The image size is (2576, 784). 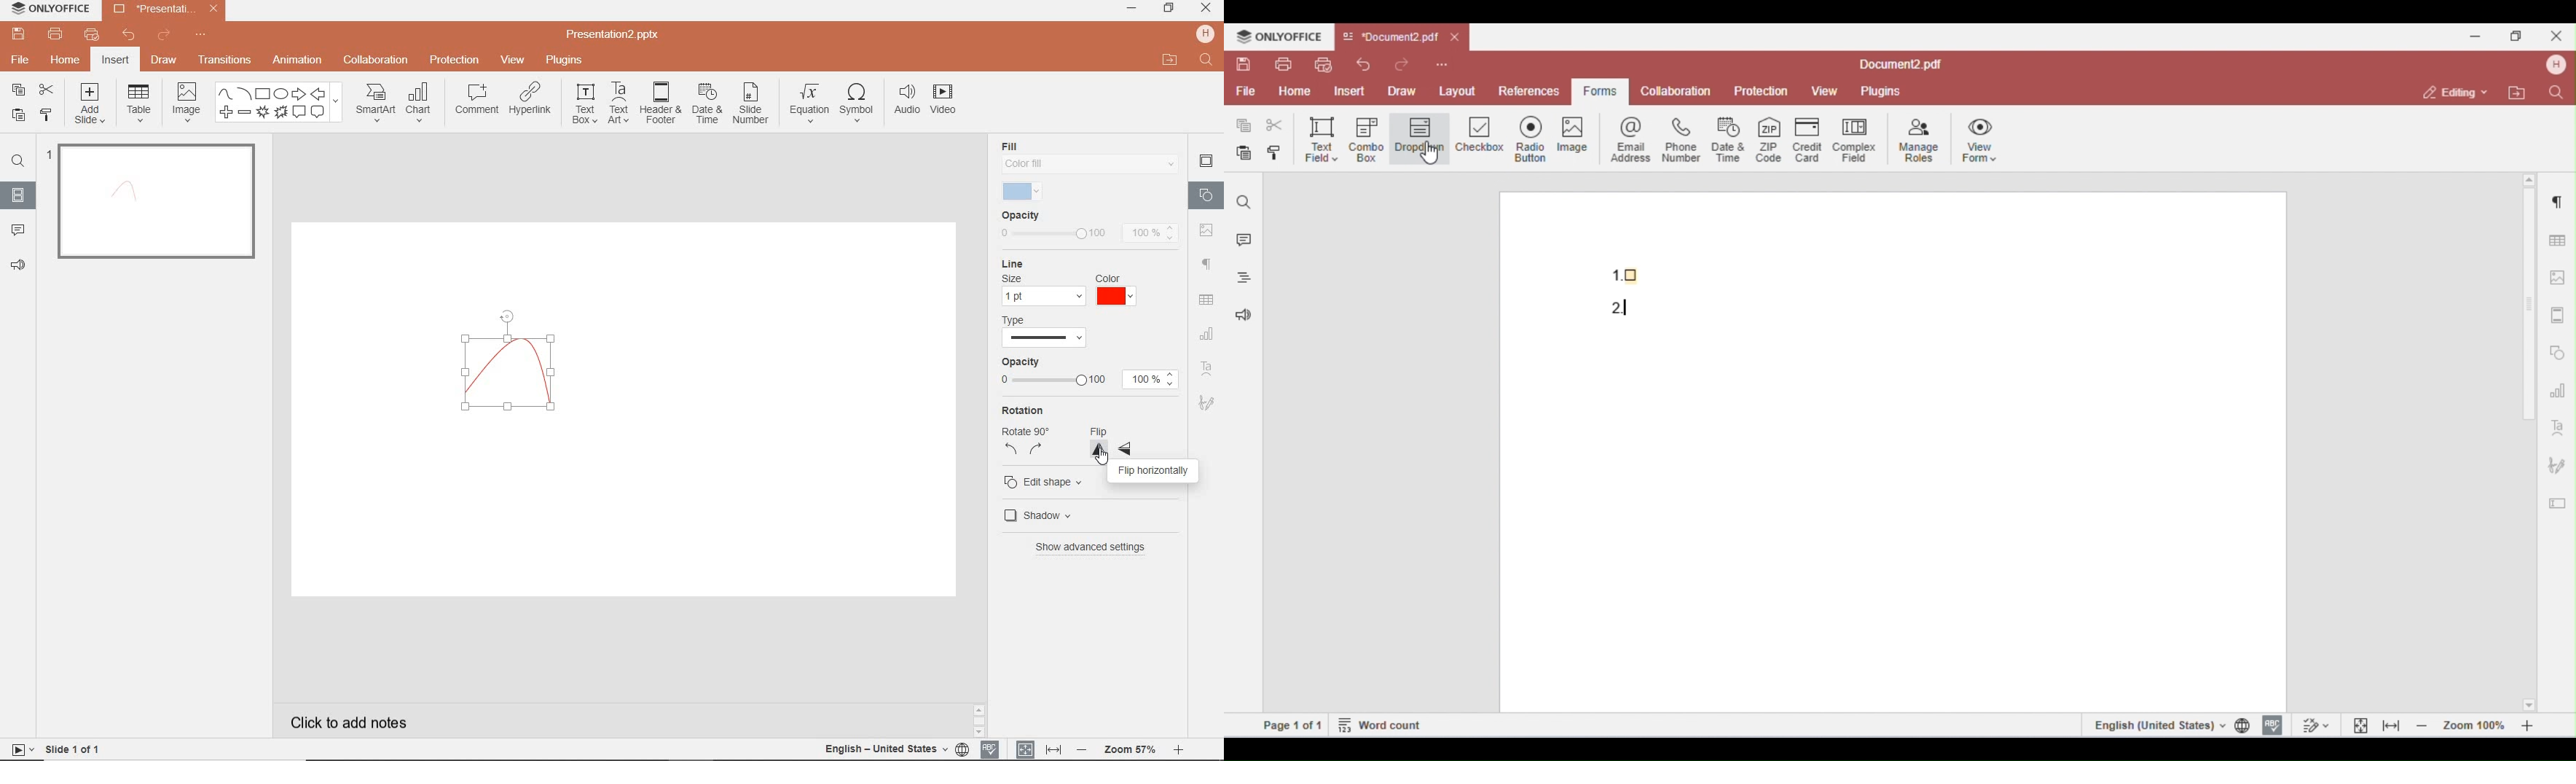 What do you see at coordinates (46, 90) in the screenshot?
I see `CUT` at bounding box center [46, 90].